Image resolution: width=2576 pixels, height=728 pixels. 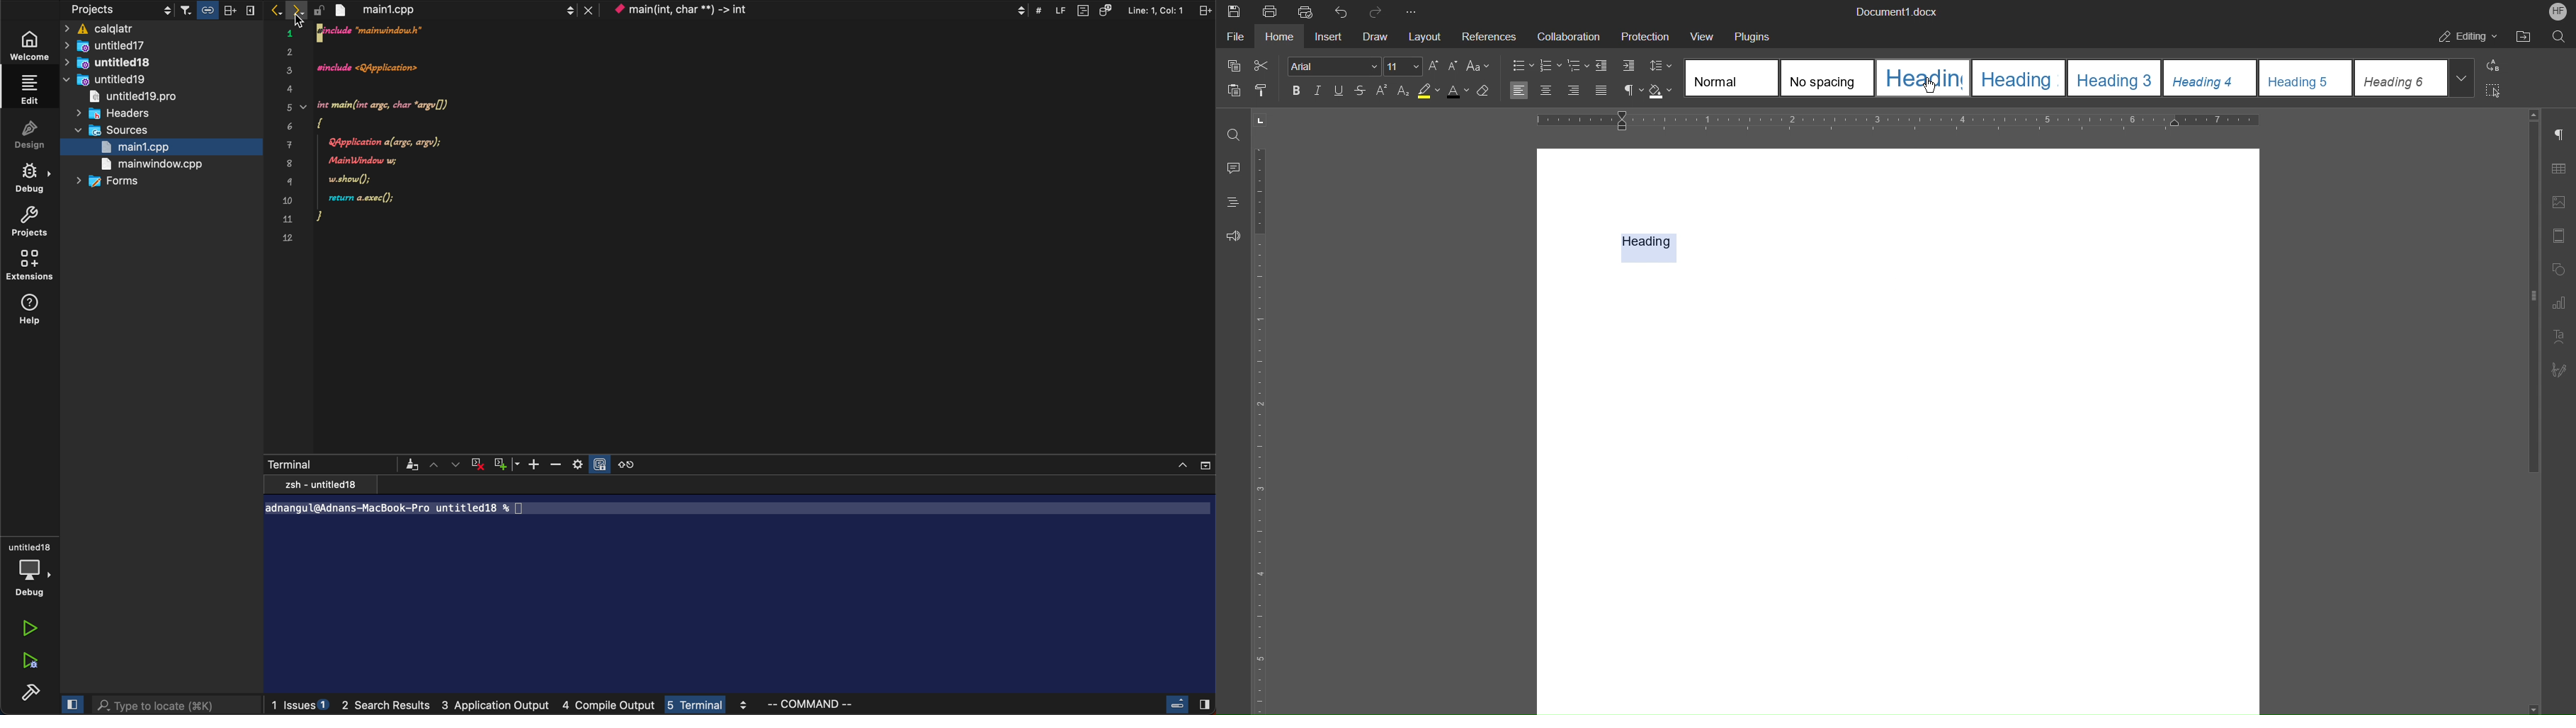 I want to click on Heading, so click(x=1649, y=247).